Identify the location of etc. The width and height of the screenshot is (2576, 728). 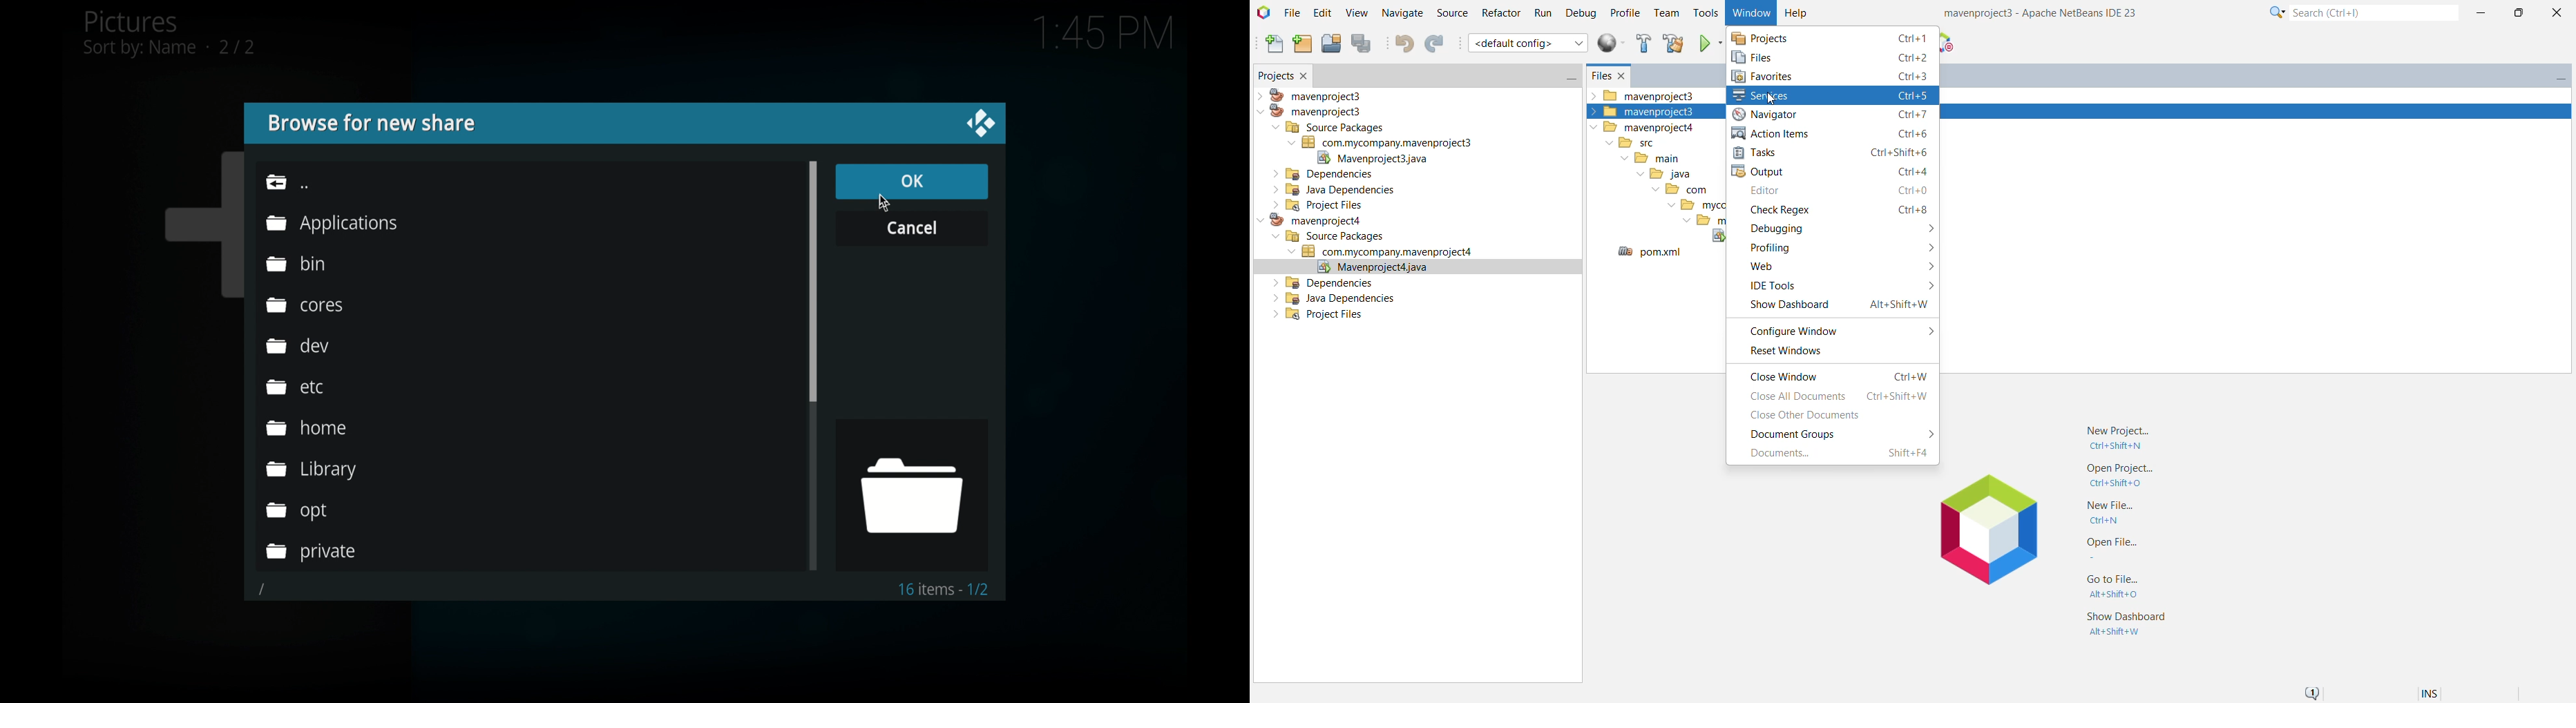
(294, 386).